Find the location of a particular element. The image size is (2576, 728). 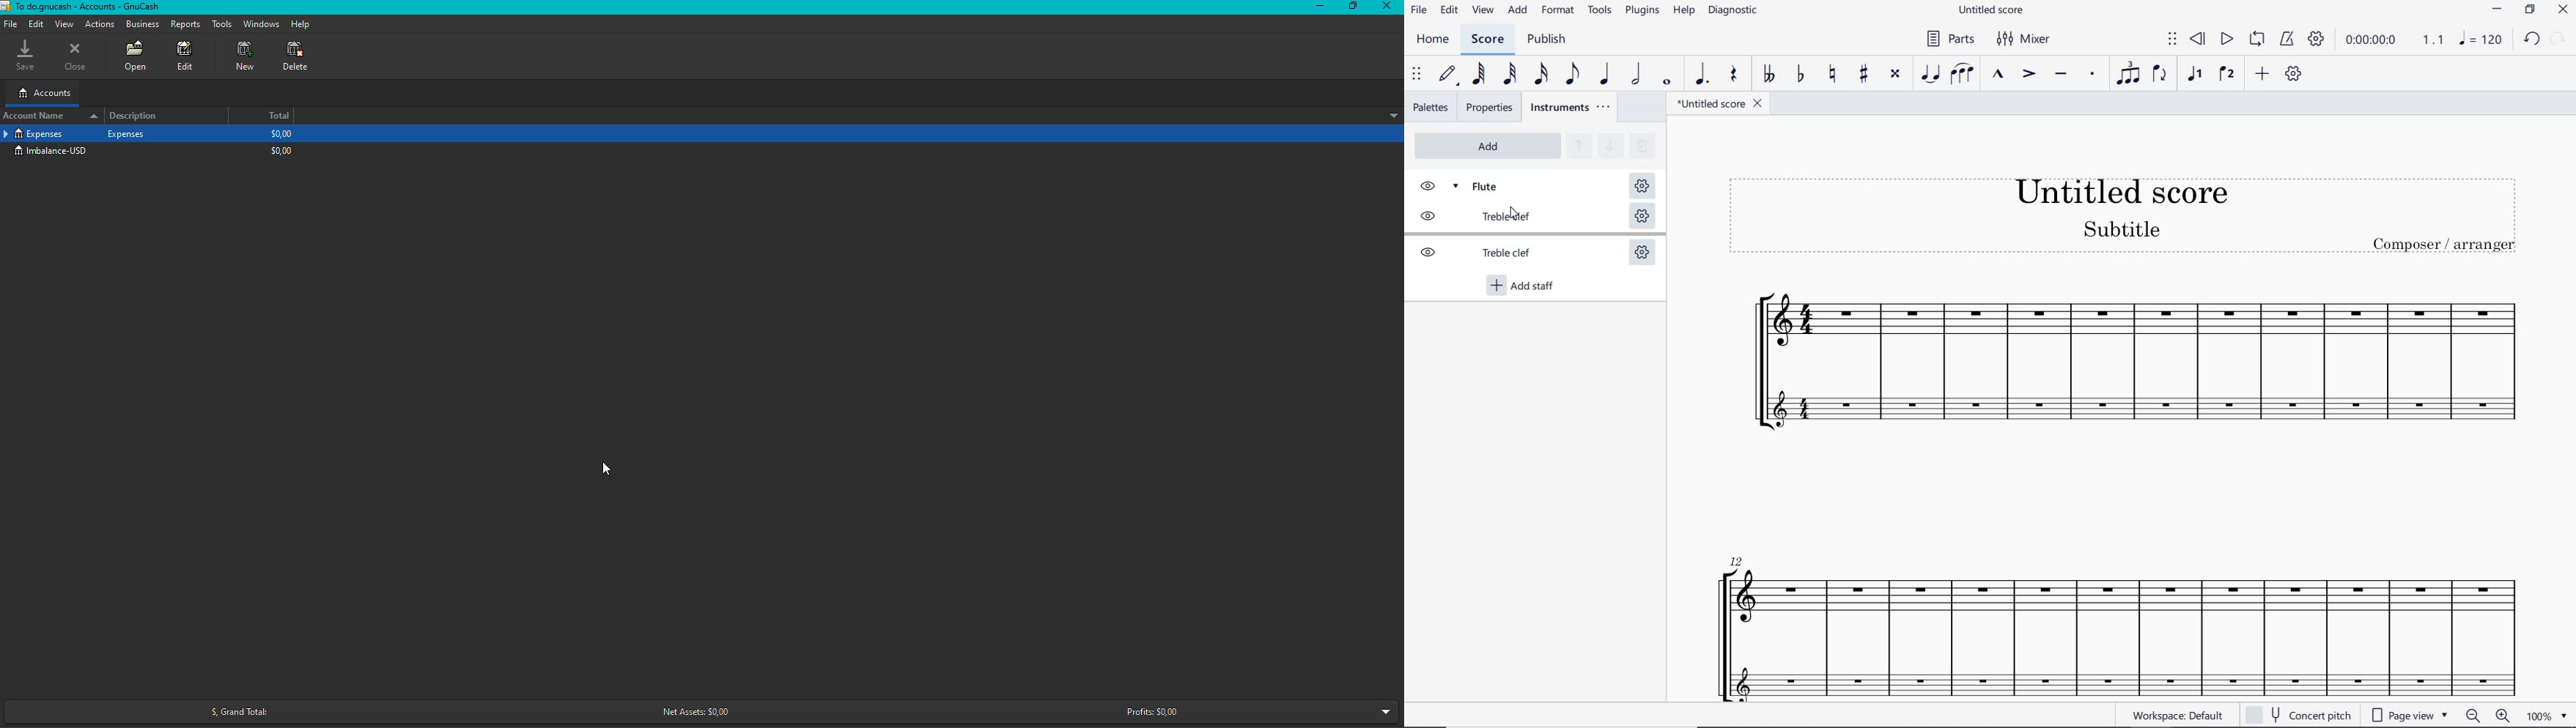

Accounts is located at coordinates (43, 93).